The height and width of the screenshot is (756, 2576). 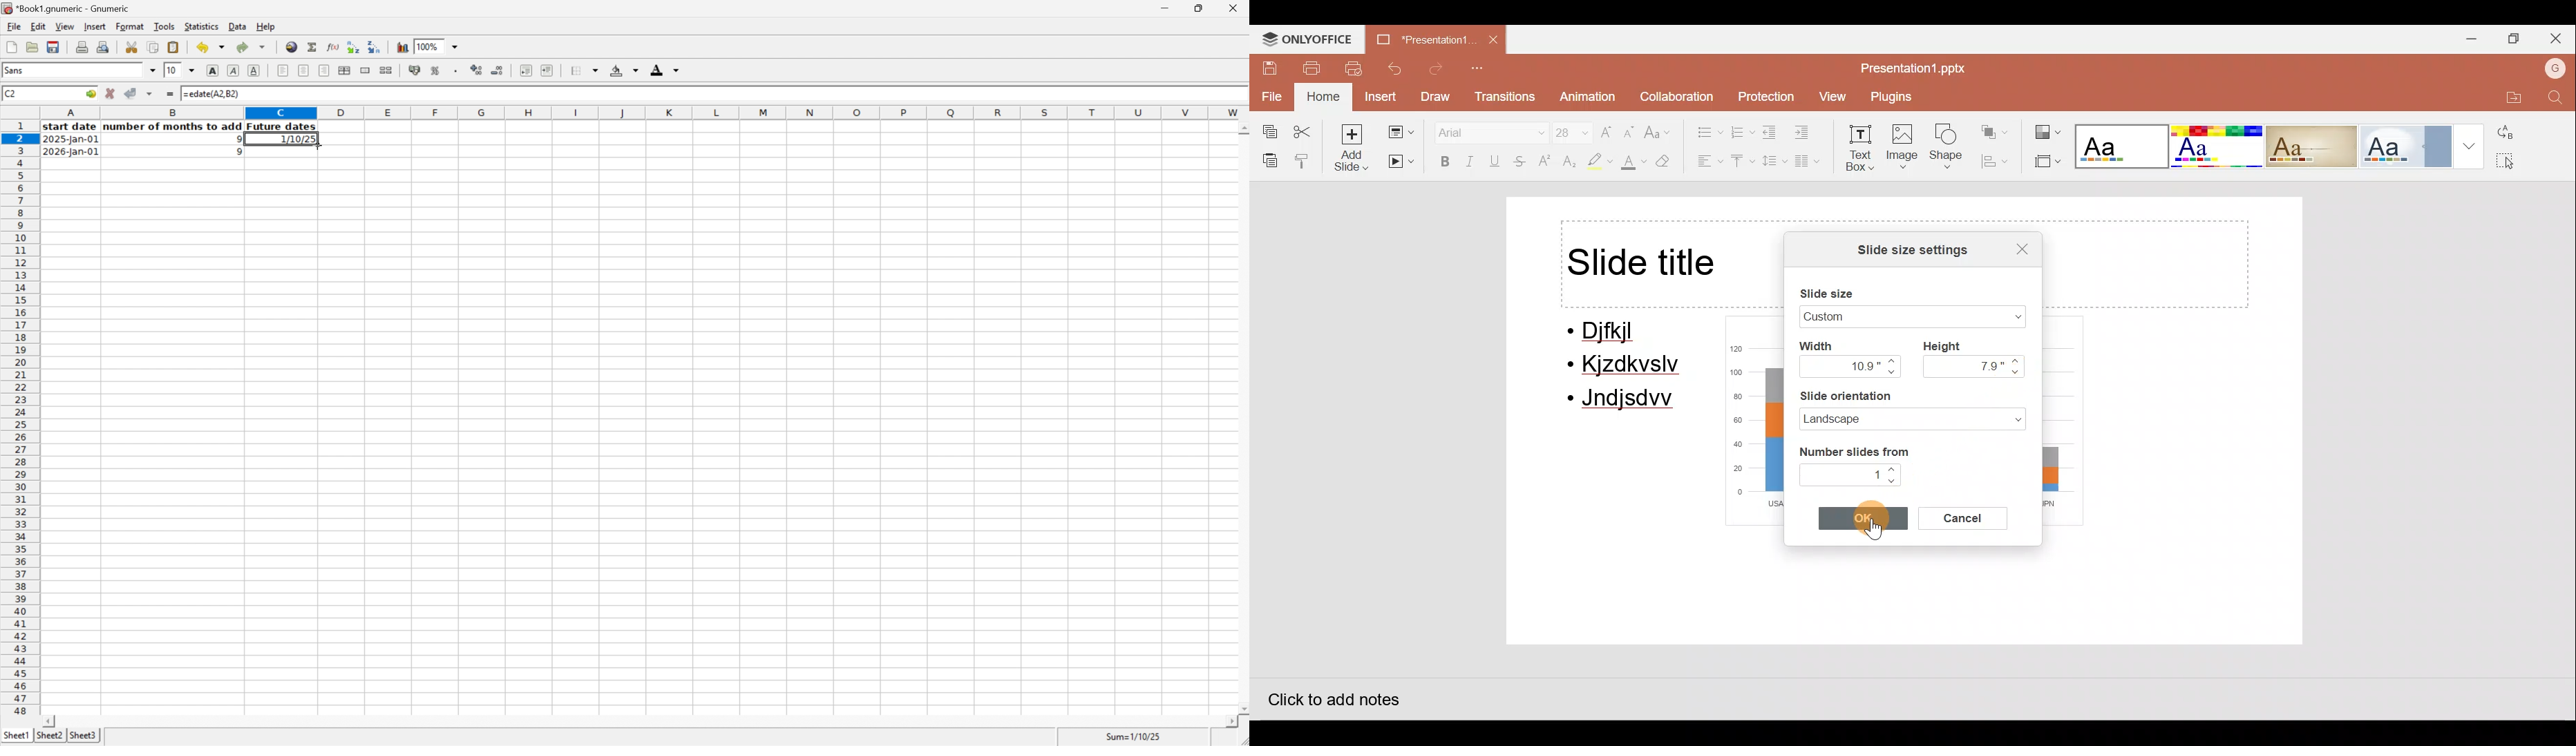 What do you see at coordinates (330, 46) in the screenshot?
I see `Edit function in current cell` at bounding box center [330, 46].